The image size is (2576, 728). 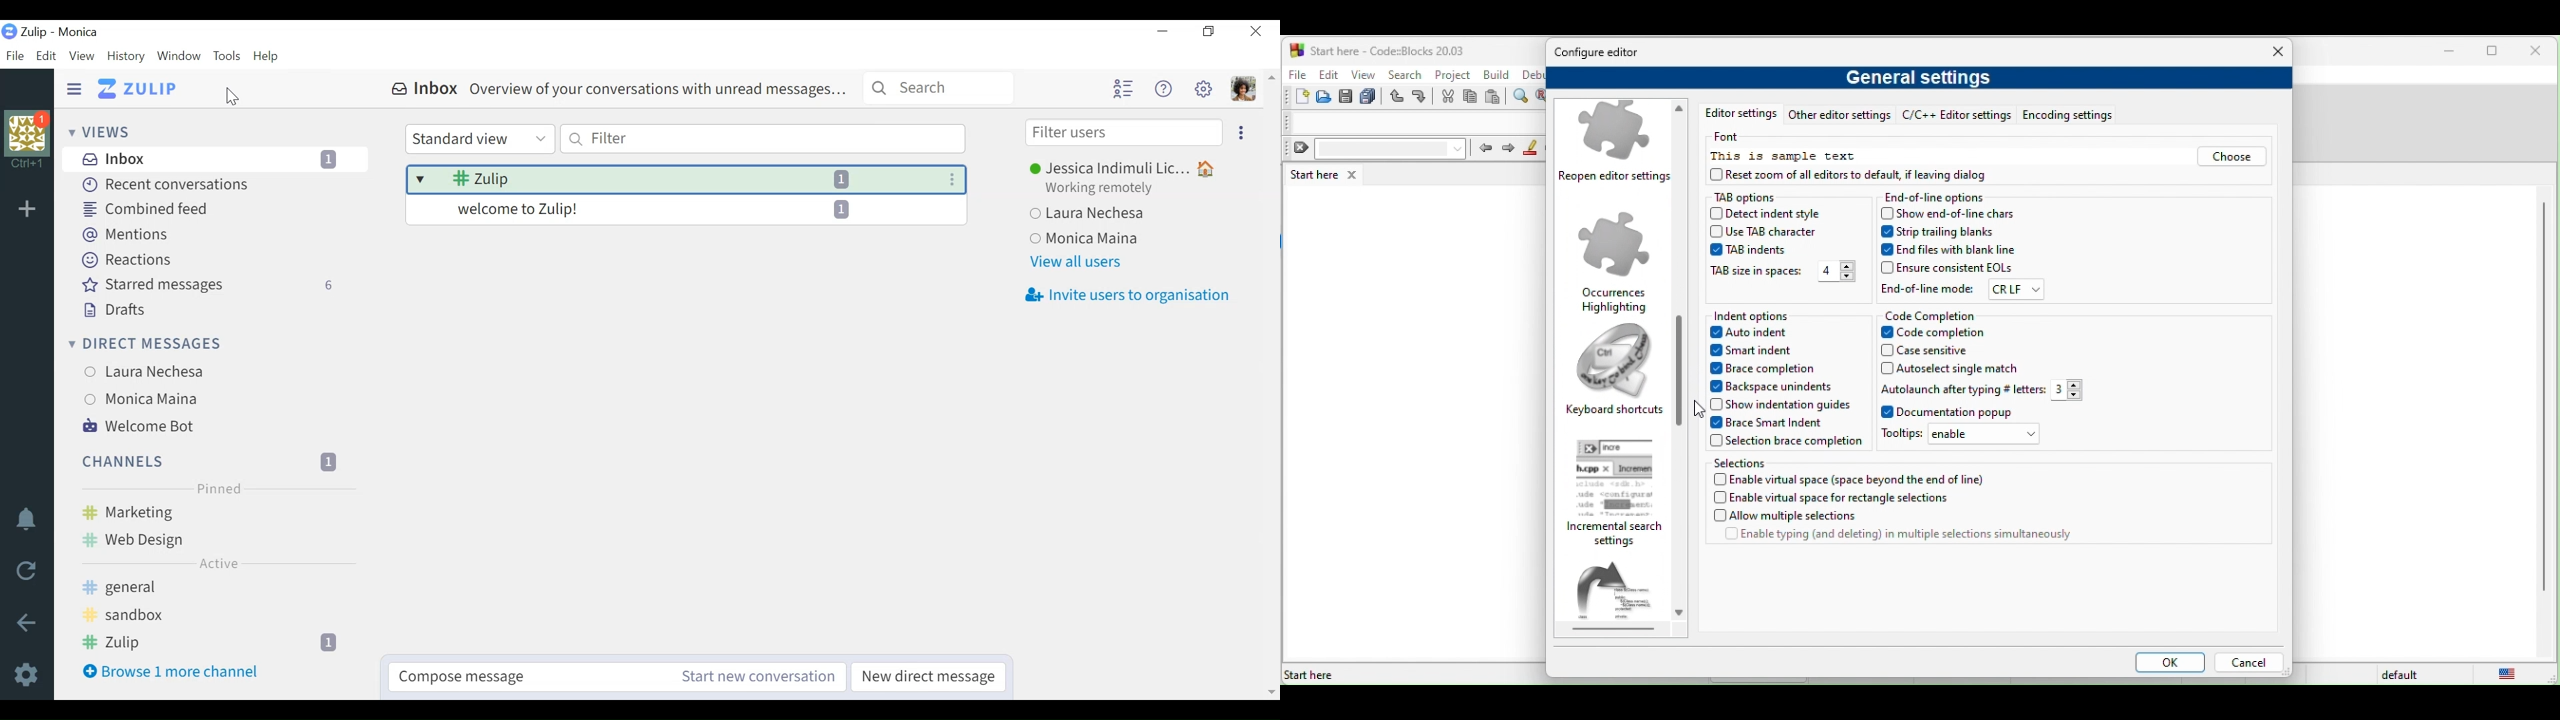 I want to click on cursor, so click(x=1700, y=405).